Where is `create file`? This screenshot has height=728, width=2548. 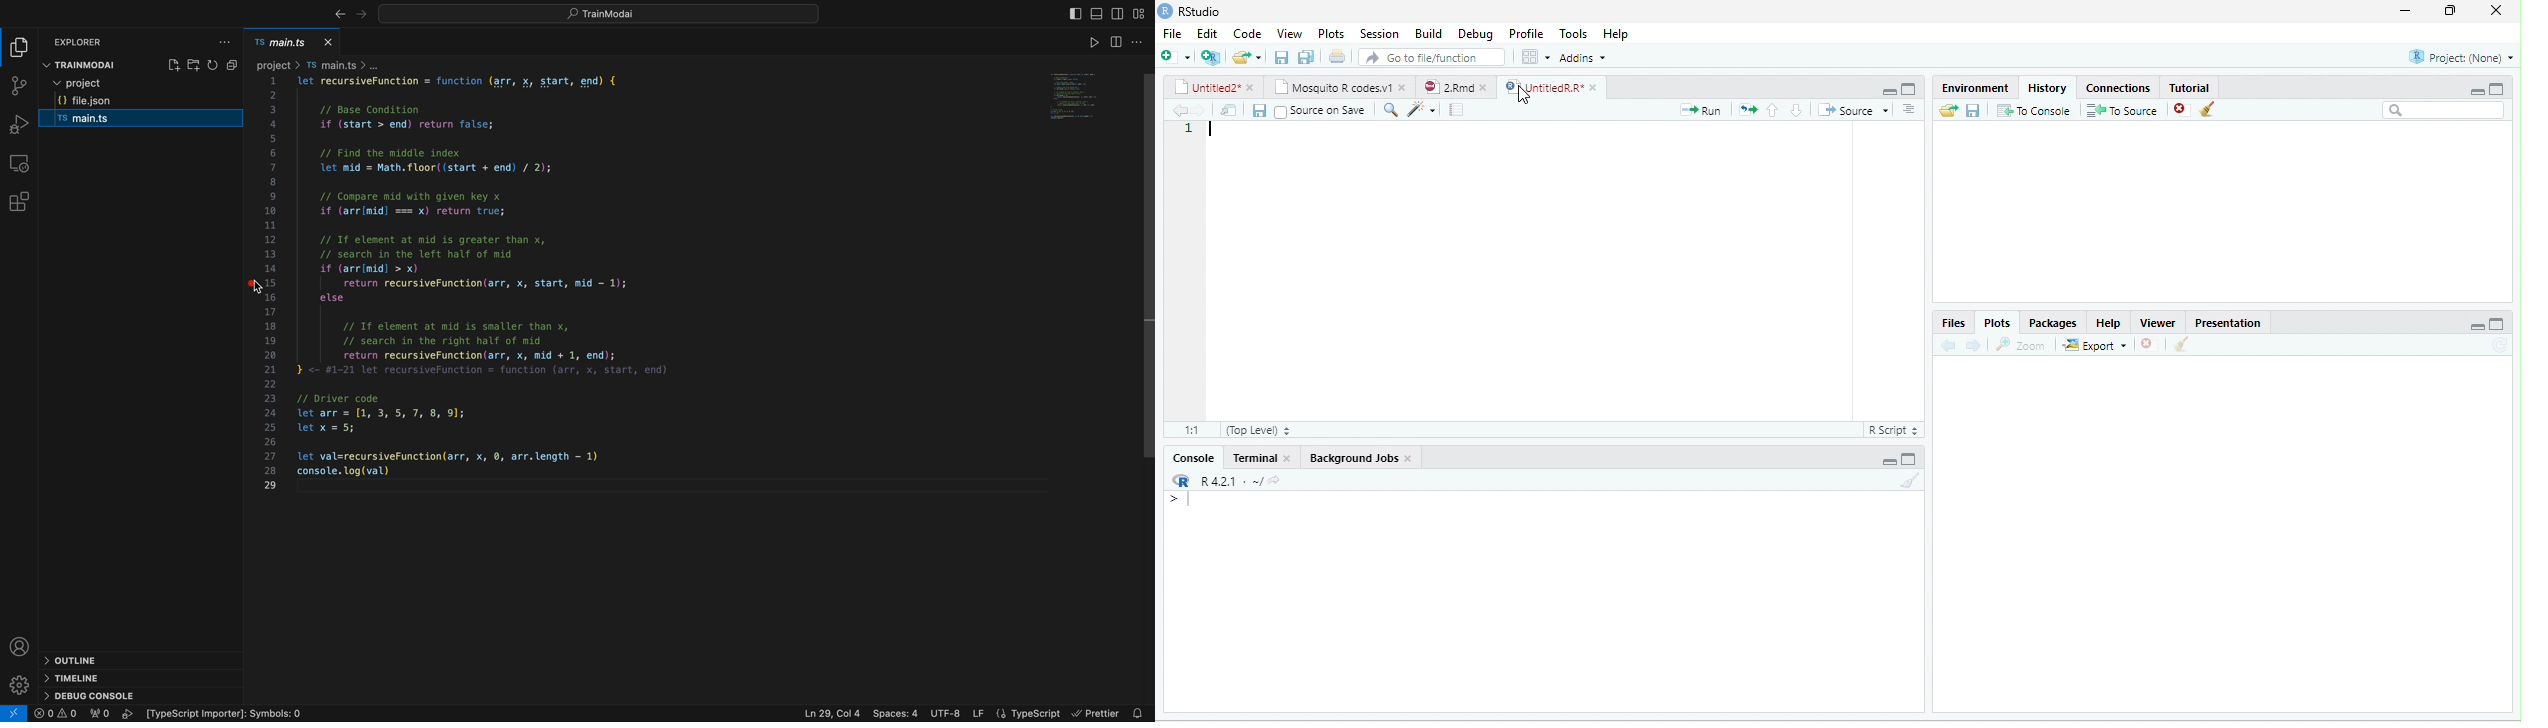
create file is located at coordinates (172, 66).